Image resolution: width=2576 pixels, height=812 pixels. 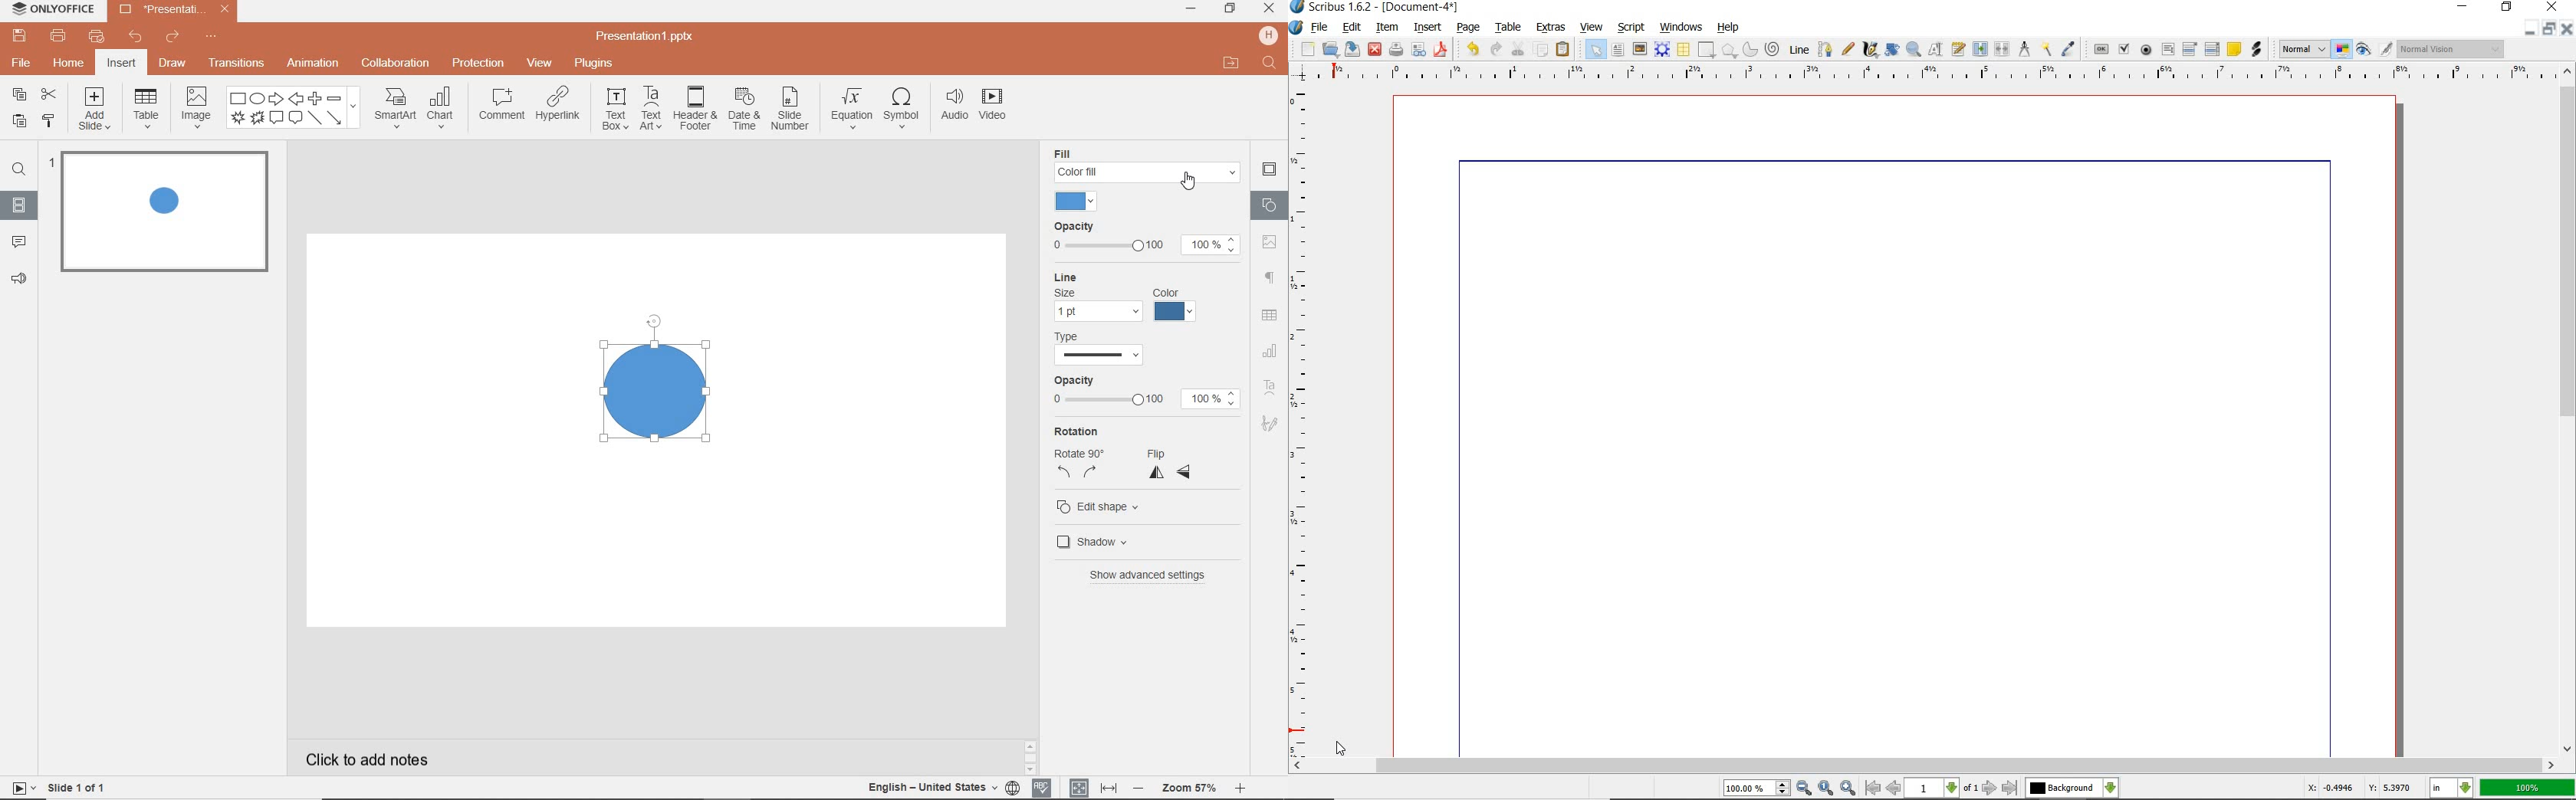 I want to click on pdf check box, so click(x=2123, y=49).